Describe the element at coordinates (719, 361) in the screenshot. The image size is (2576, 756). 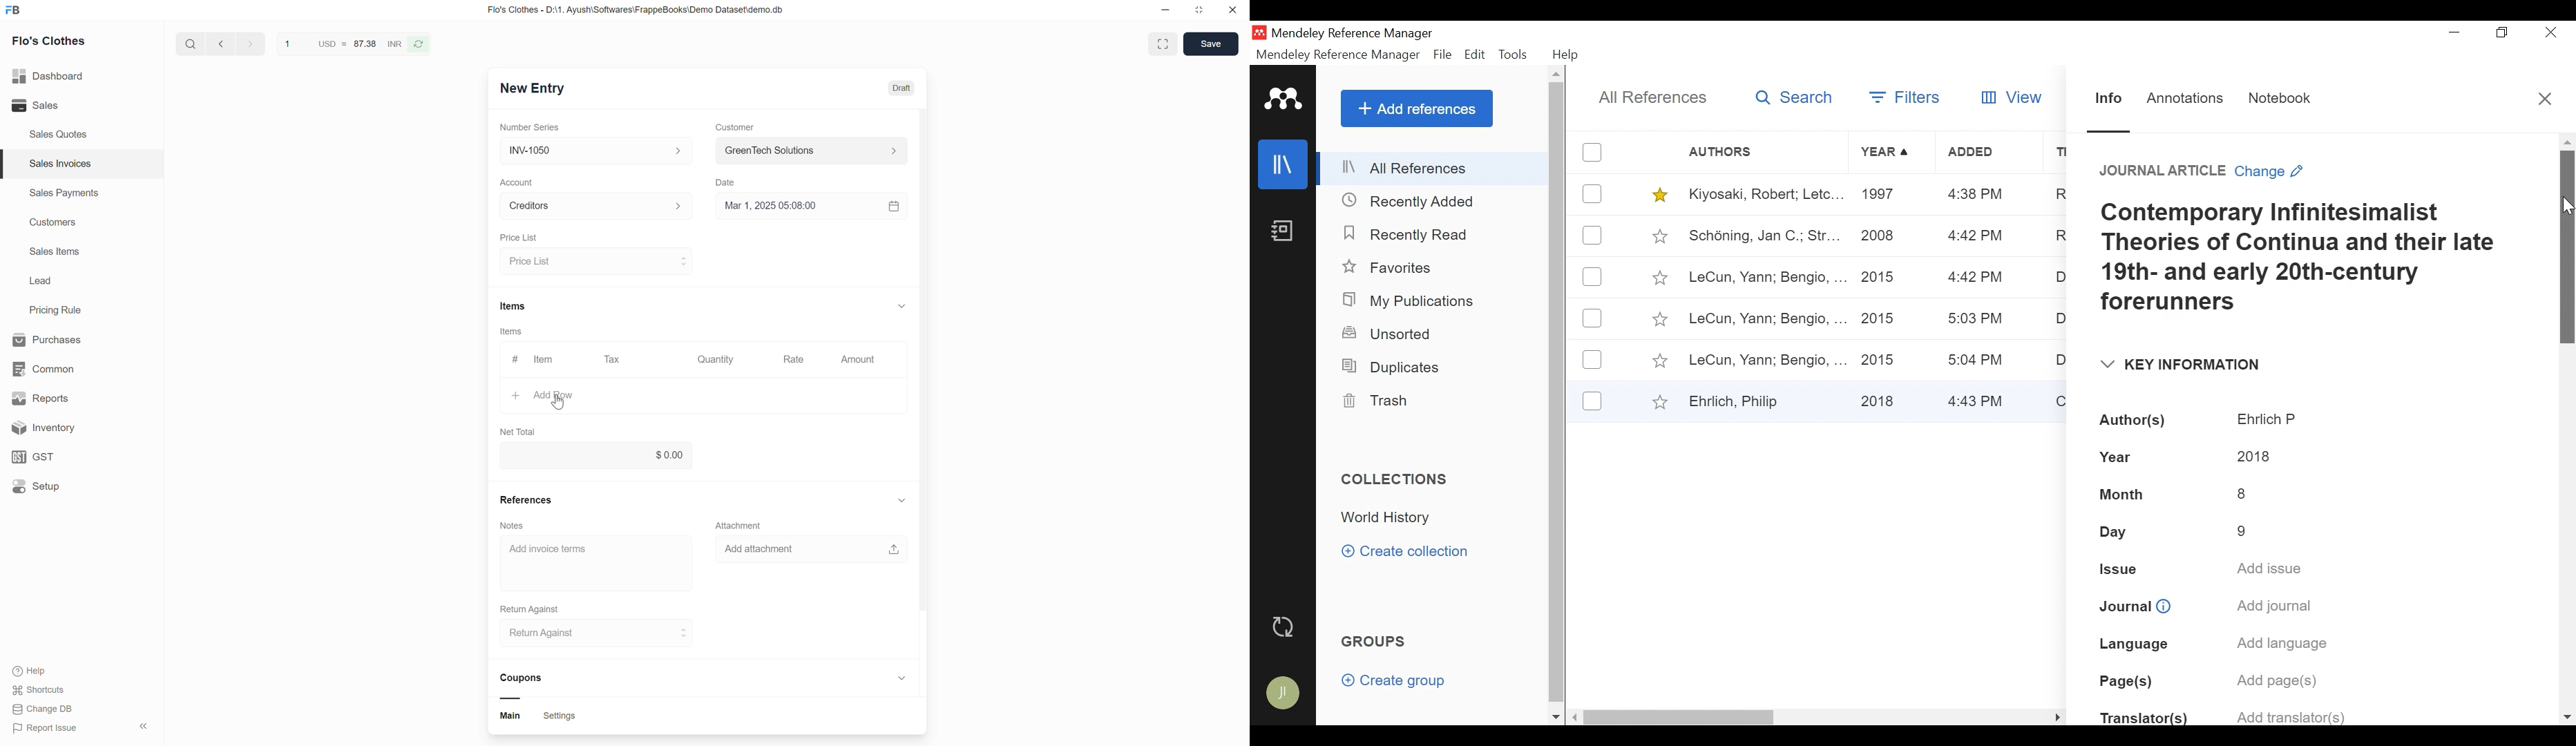
I see `Quantity` at that location.